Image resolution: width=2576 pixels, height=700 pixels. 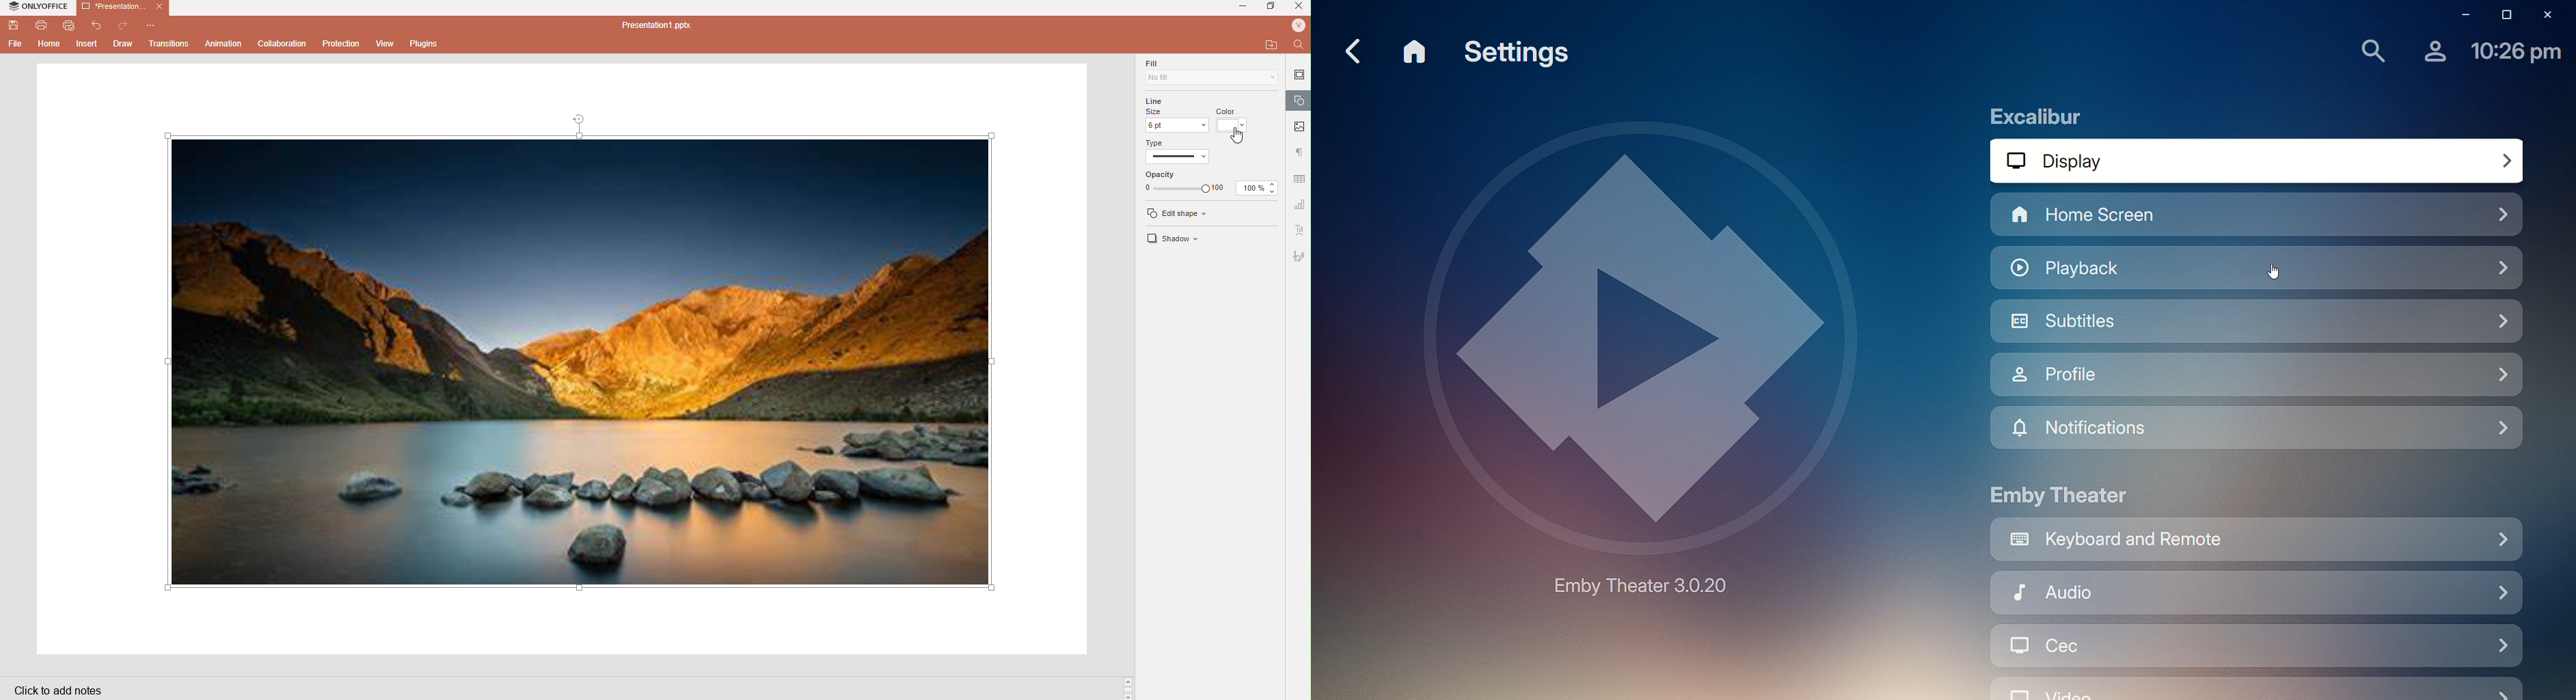 I want to click on Numbers settings, so click(x=1300, y=204).